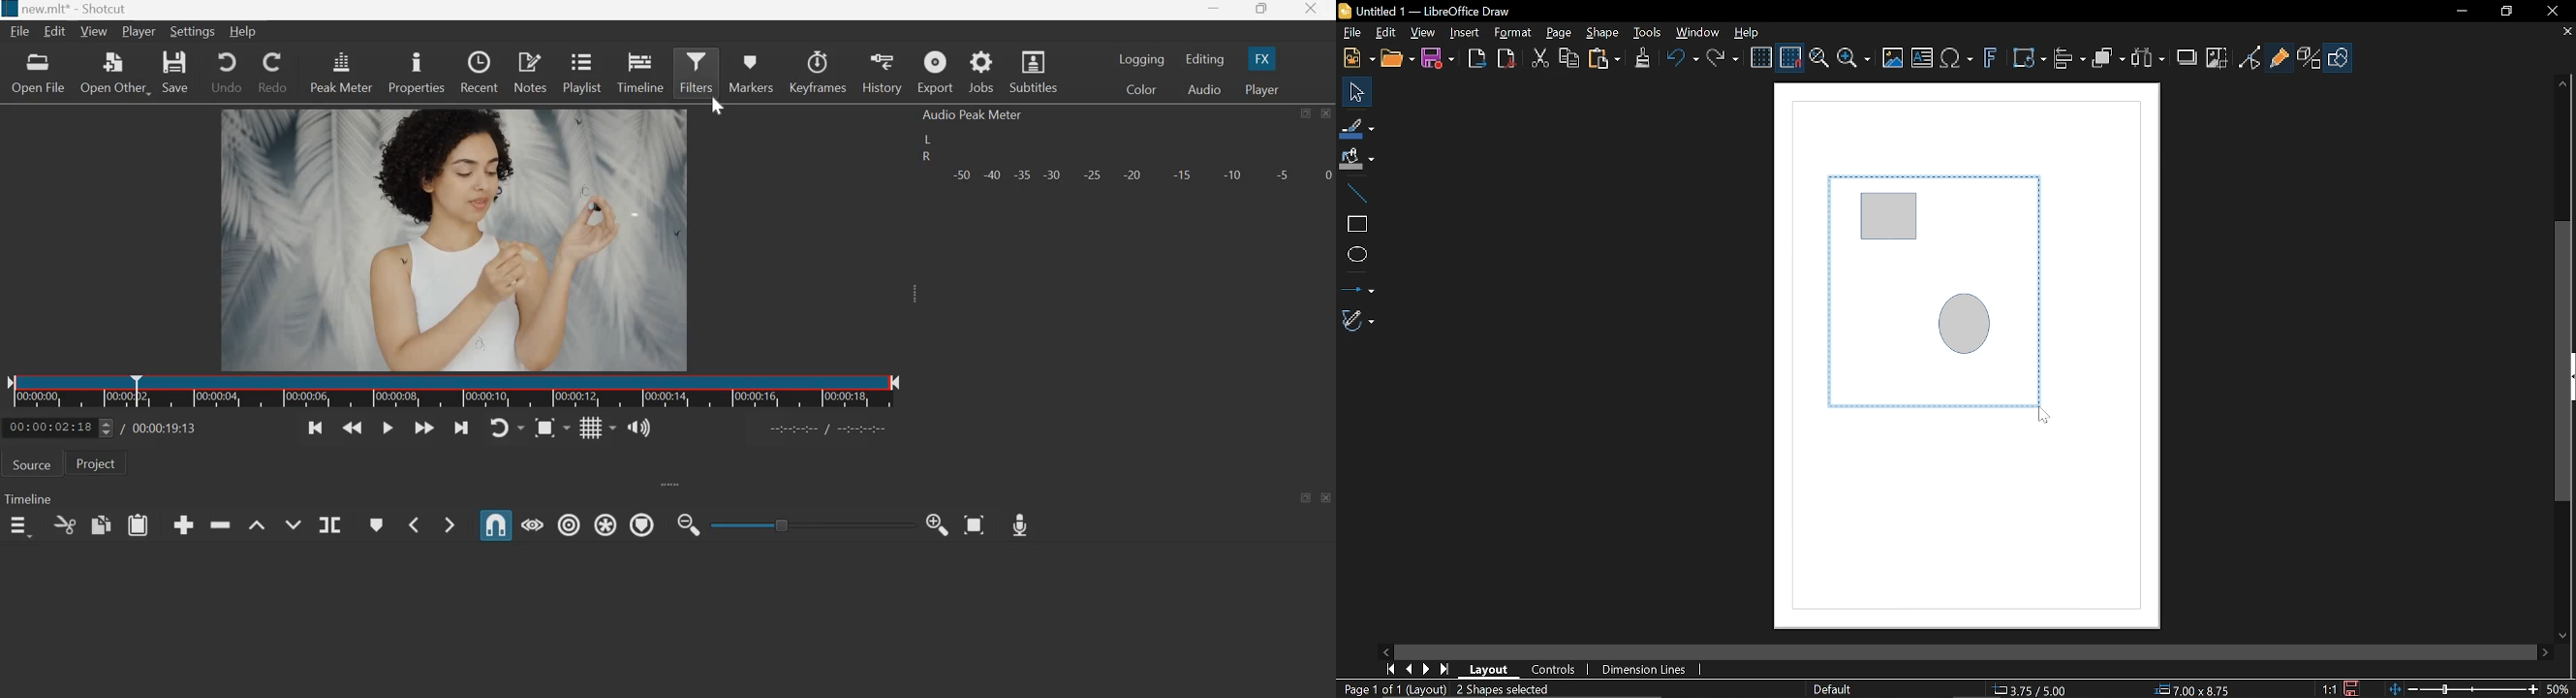  I want to click on Overwrite, so click(293, 523).